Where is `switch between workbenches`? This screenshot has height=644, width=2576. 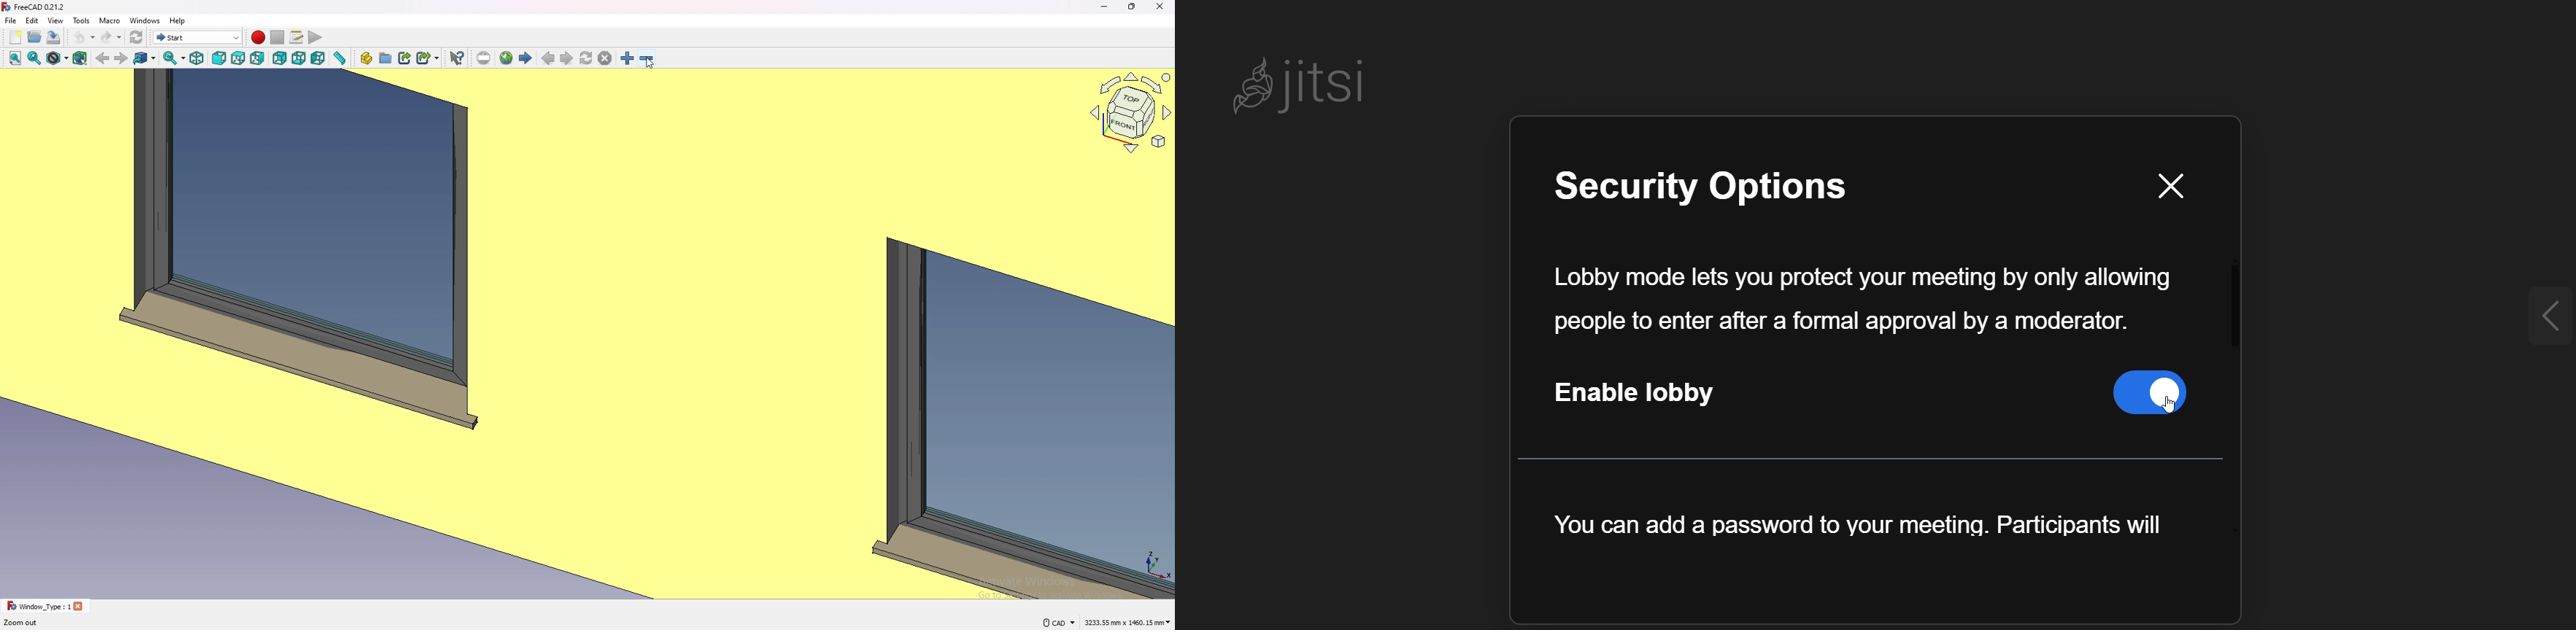 switch between workbenches is located at coordinates (197, 37).